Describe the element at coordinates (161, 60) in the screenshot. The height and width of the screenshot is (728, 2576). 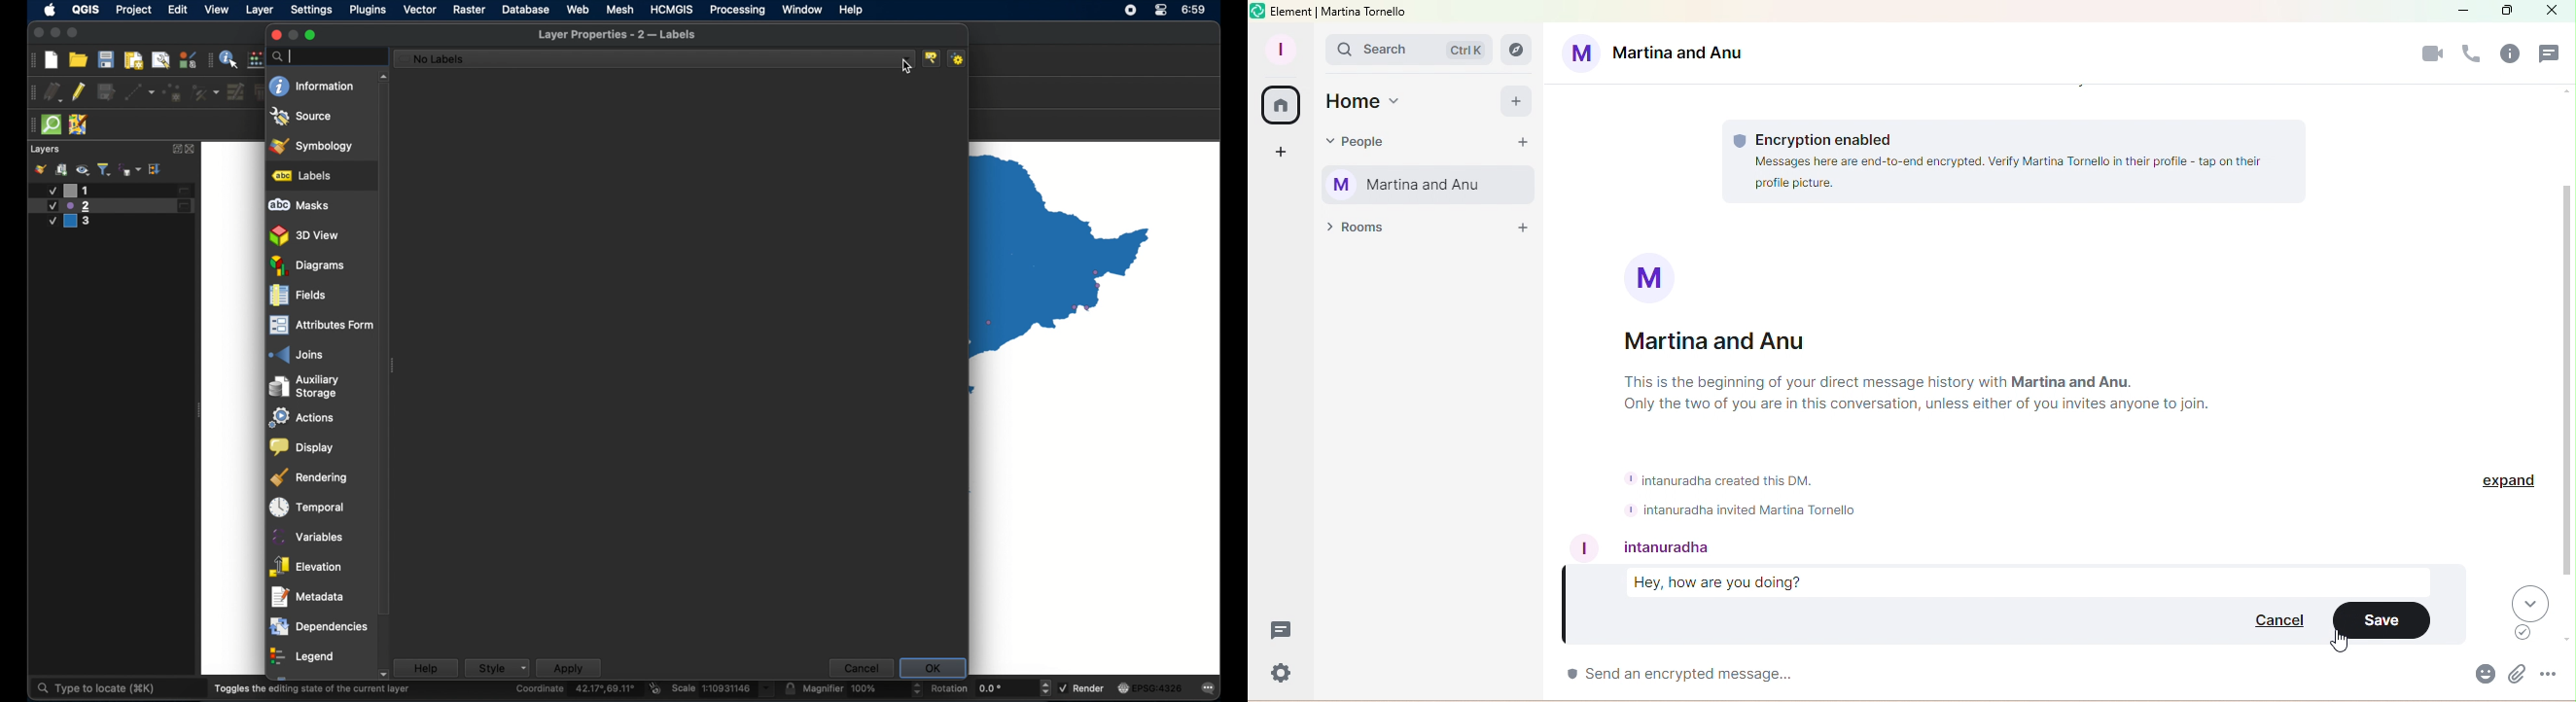
I see `open layout manager` at that location.